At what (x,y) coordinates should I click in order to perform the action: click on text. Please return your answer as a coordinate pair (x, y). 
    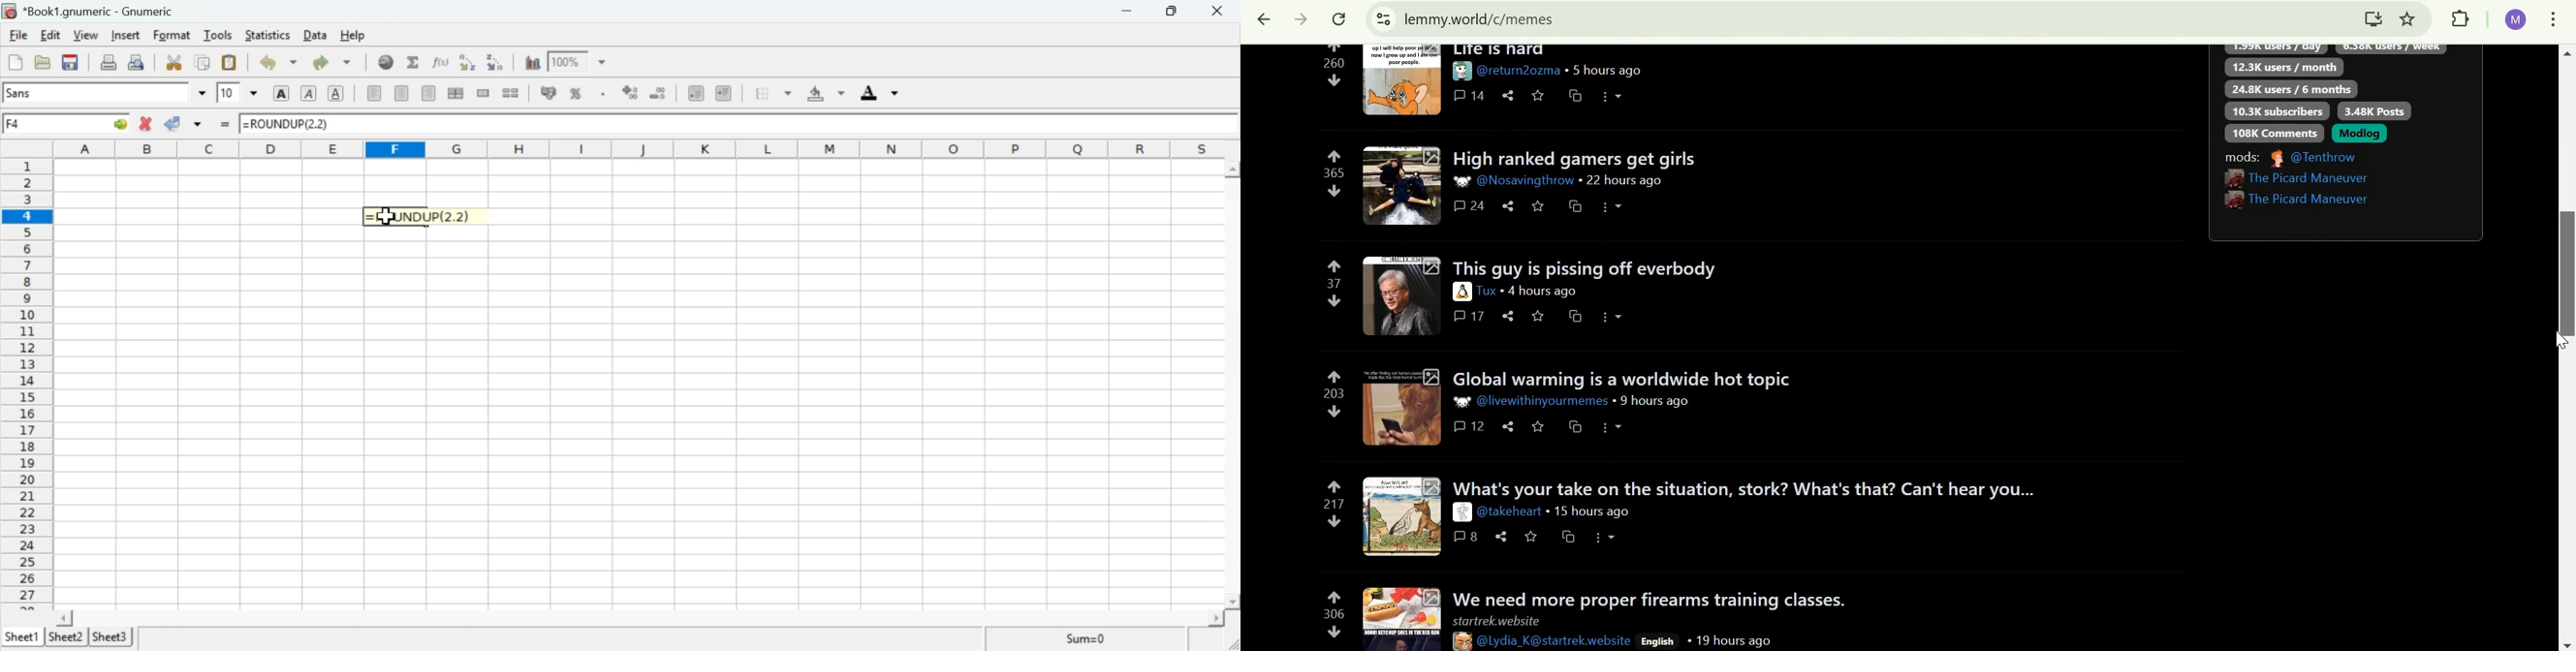
    Looking at the image, I should click on (2333, 50).